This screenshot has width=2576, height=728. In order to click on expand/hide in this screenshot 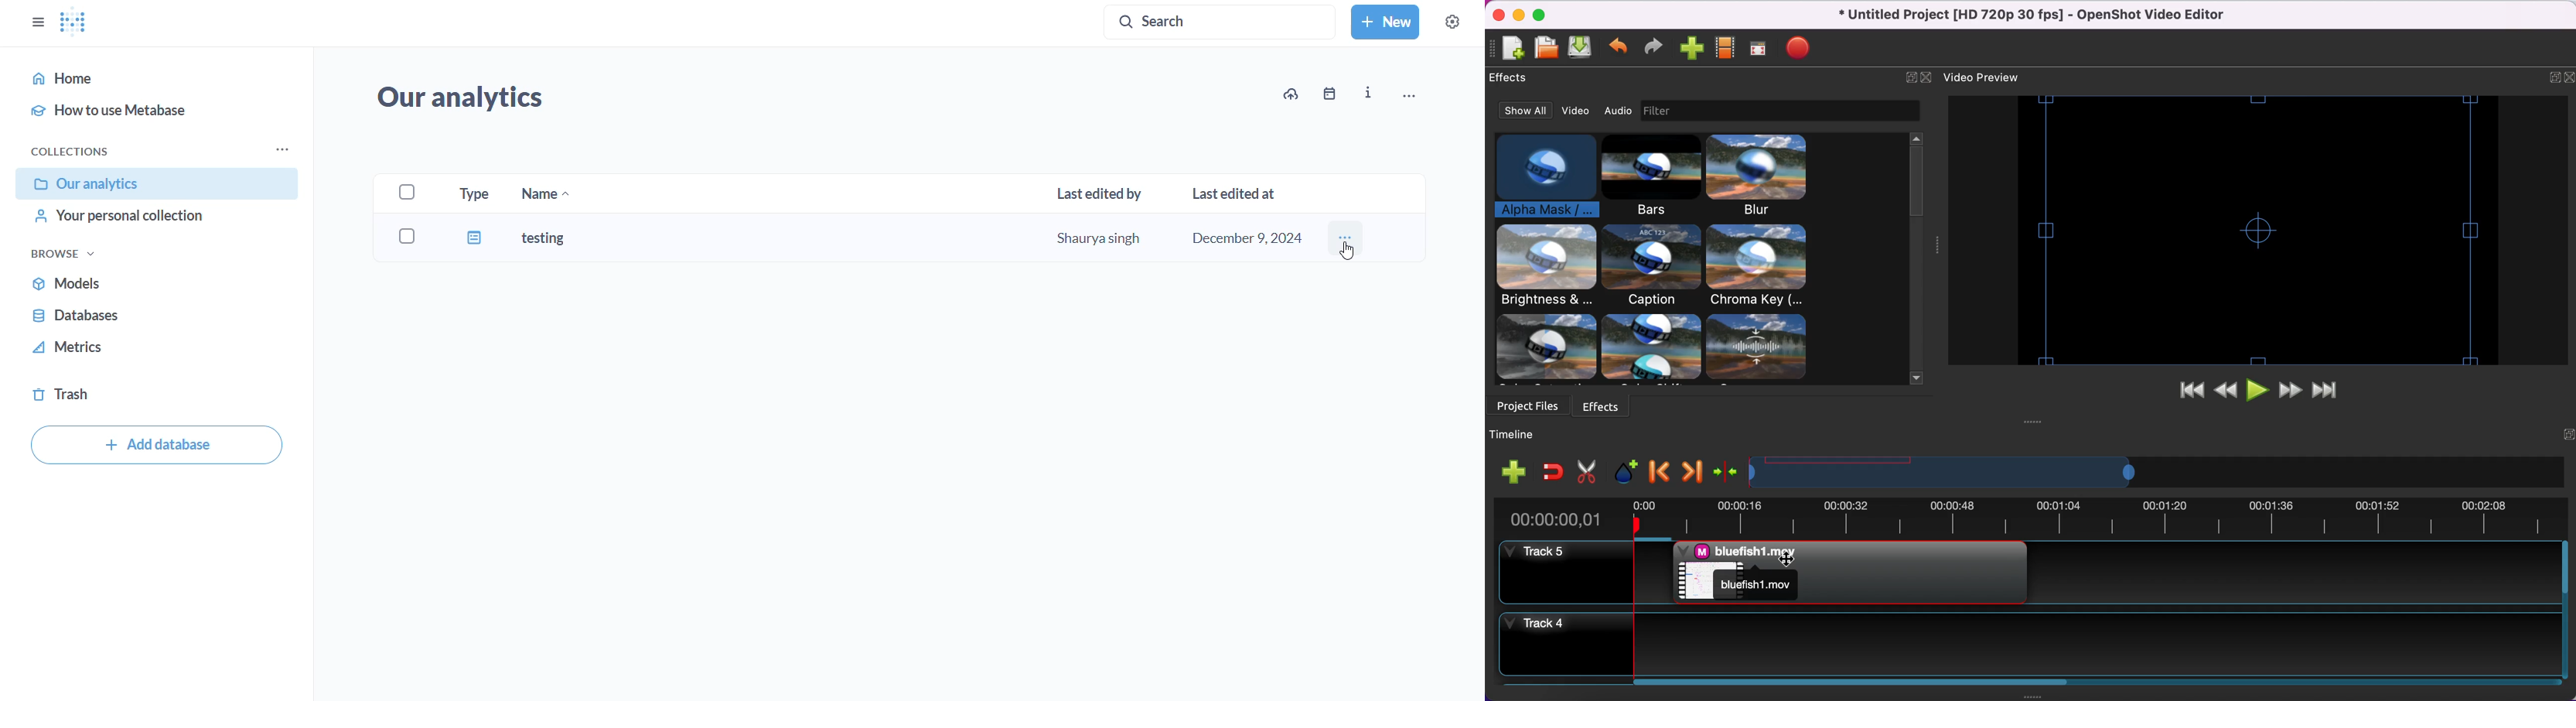, I will do `click(2554, 80)`.